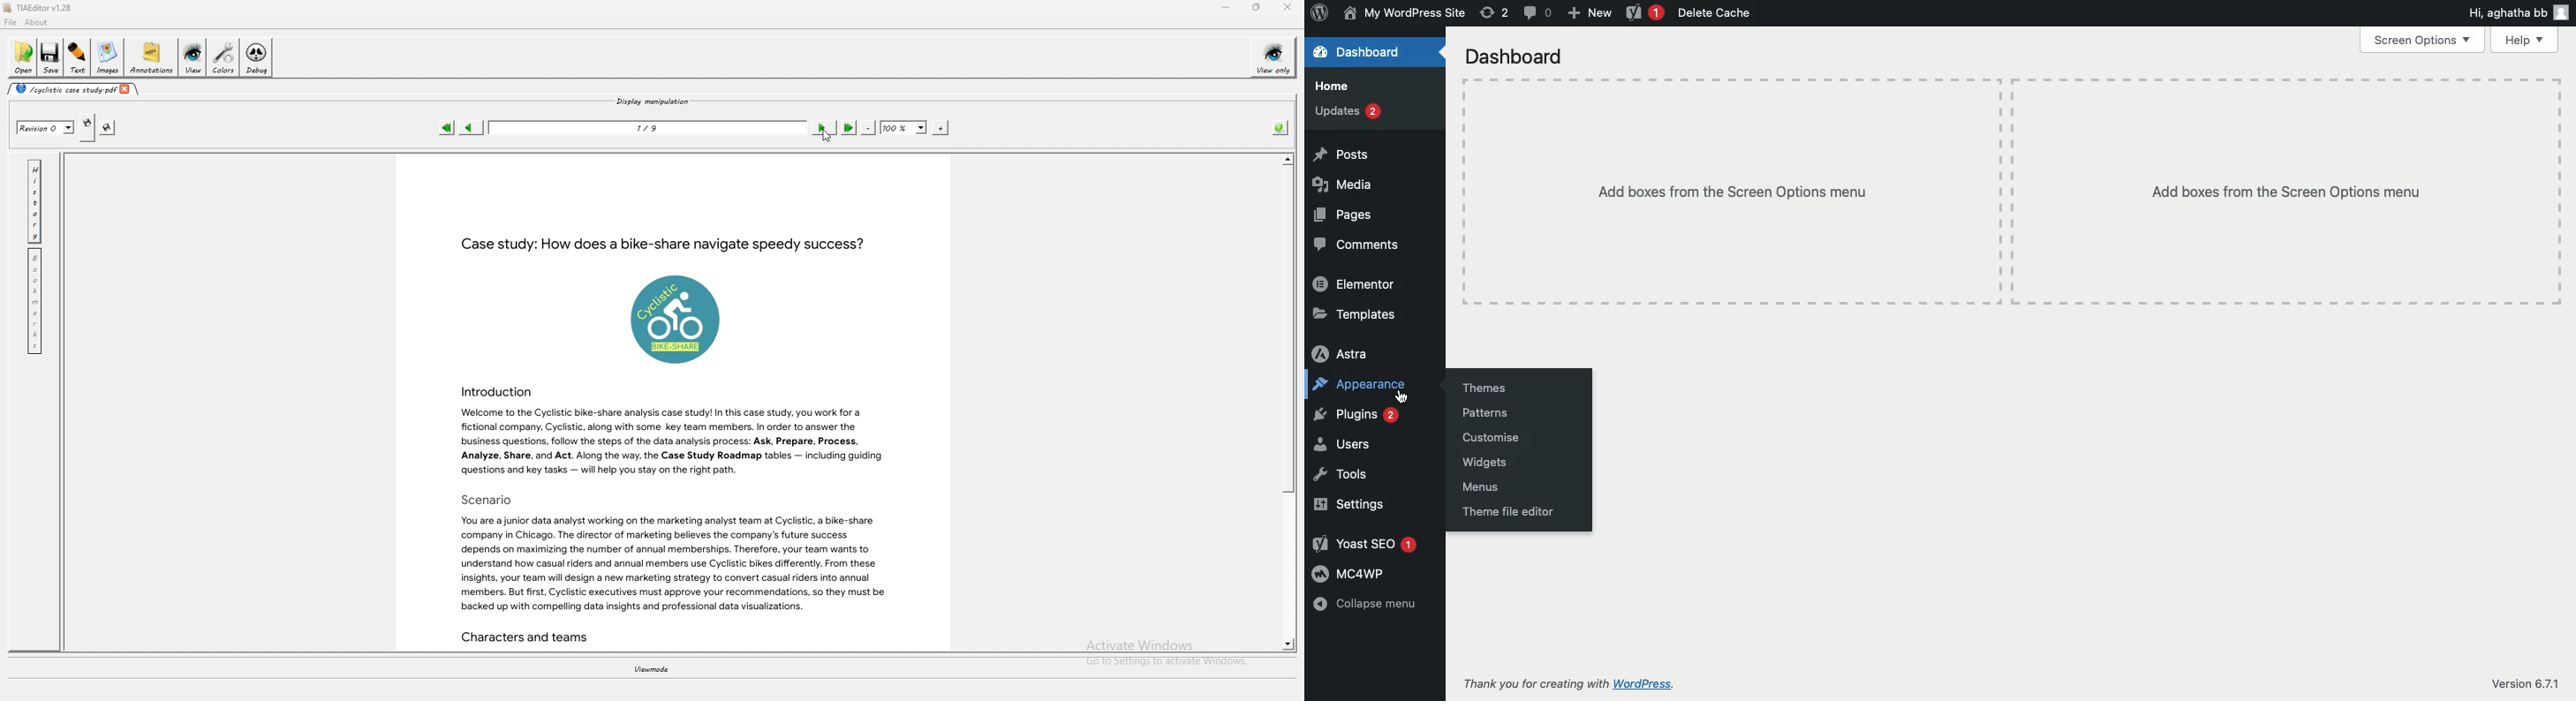  Describe the element at coordinates (1343, 185) in the screenshot. I see `Media` at that location.